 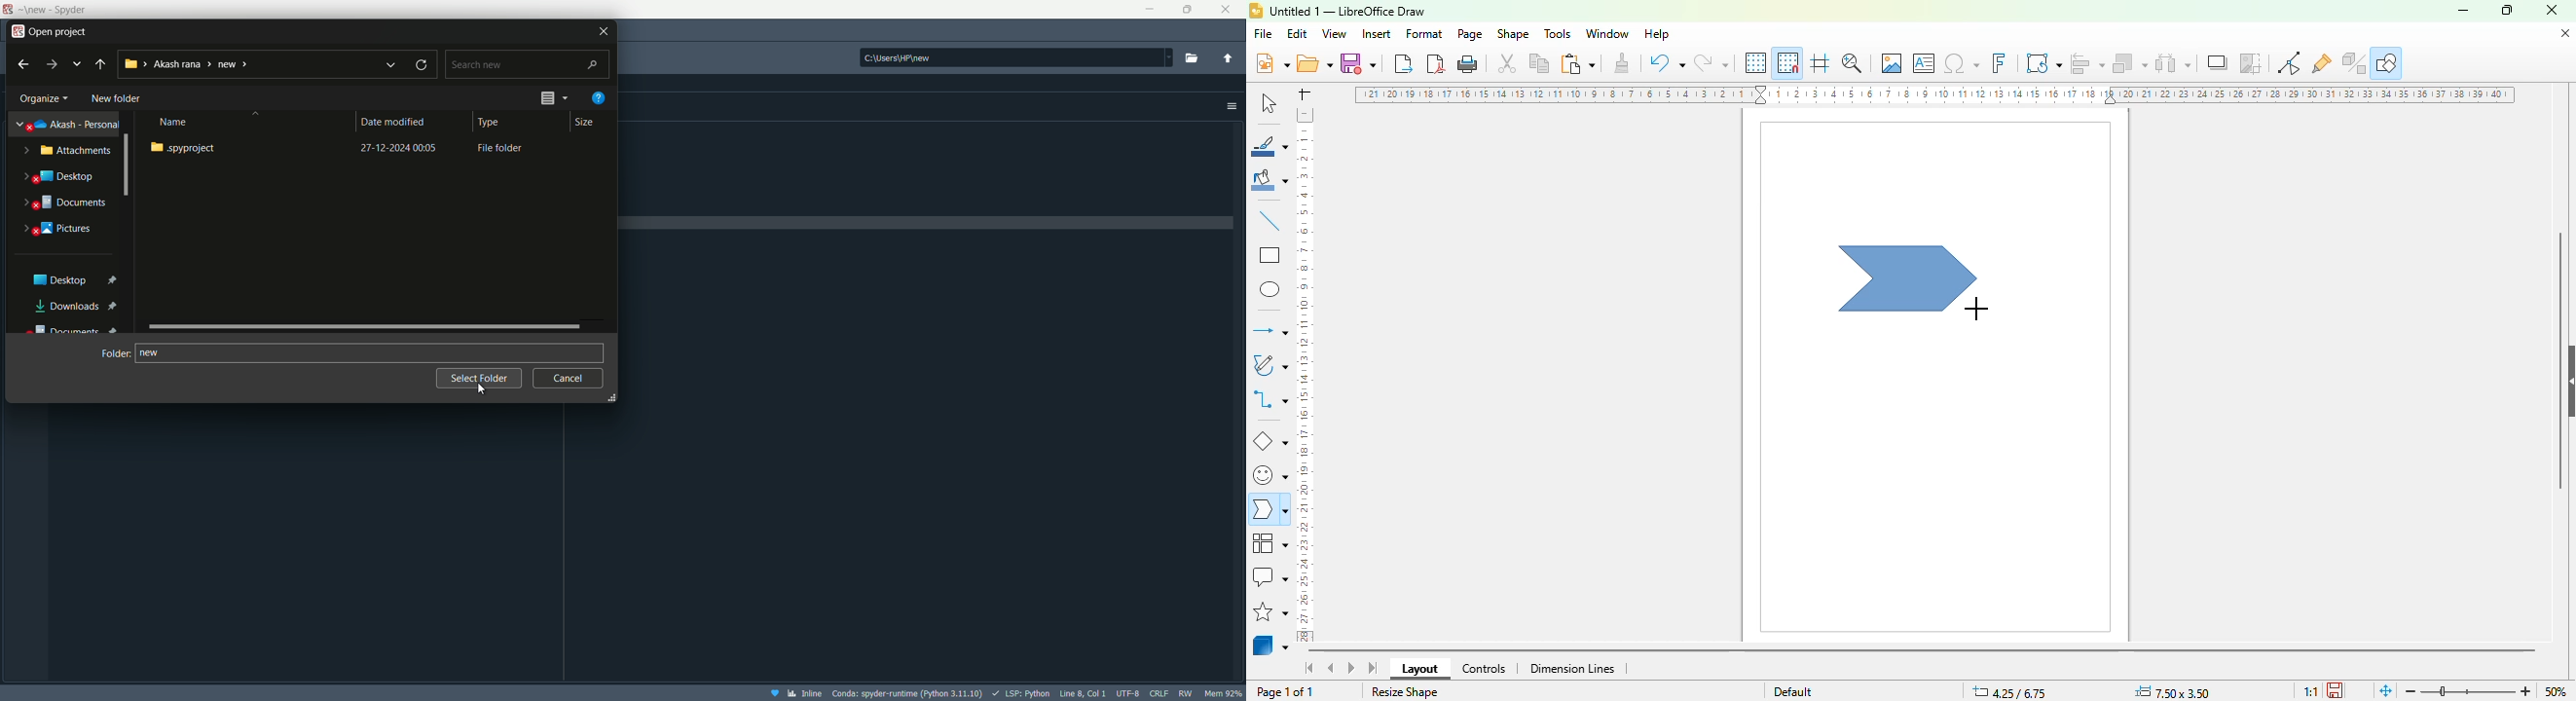 I want to click on new, so click(x=1271, y=62).